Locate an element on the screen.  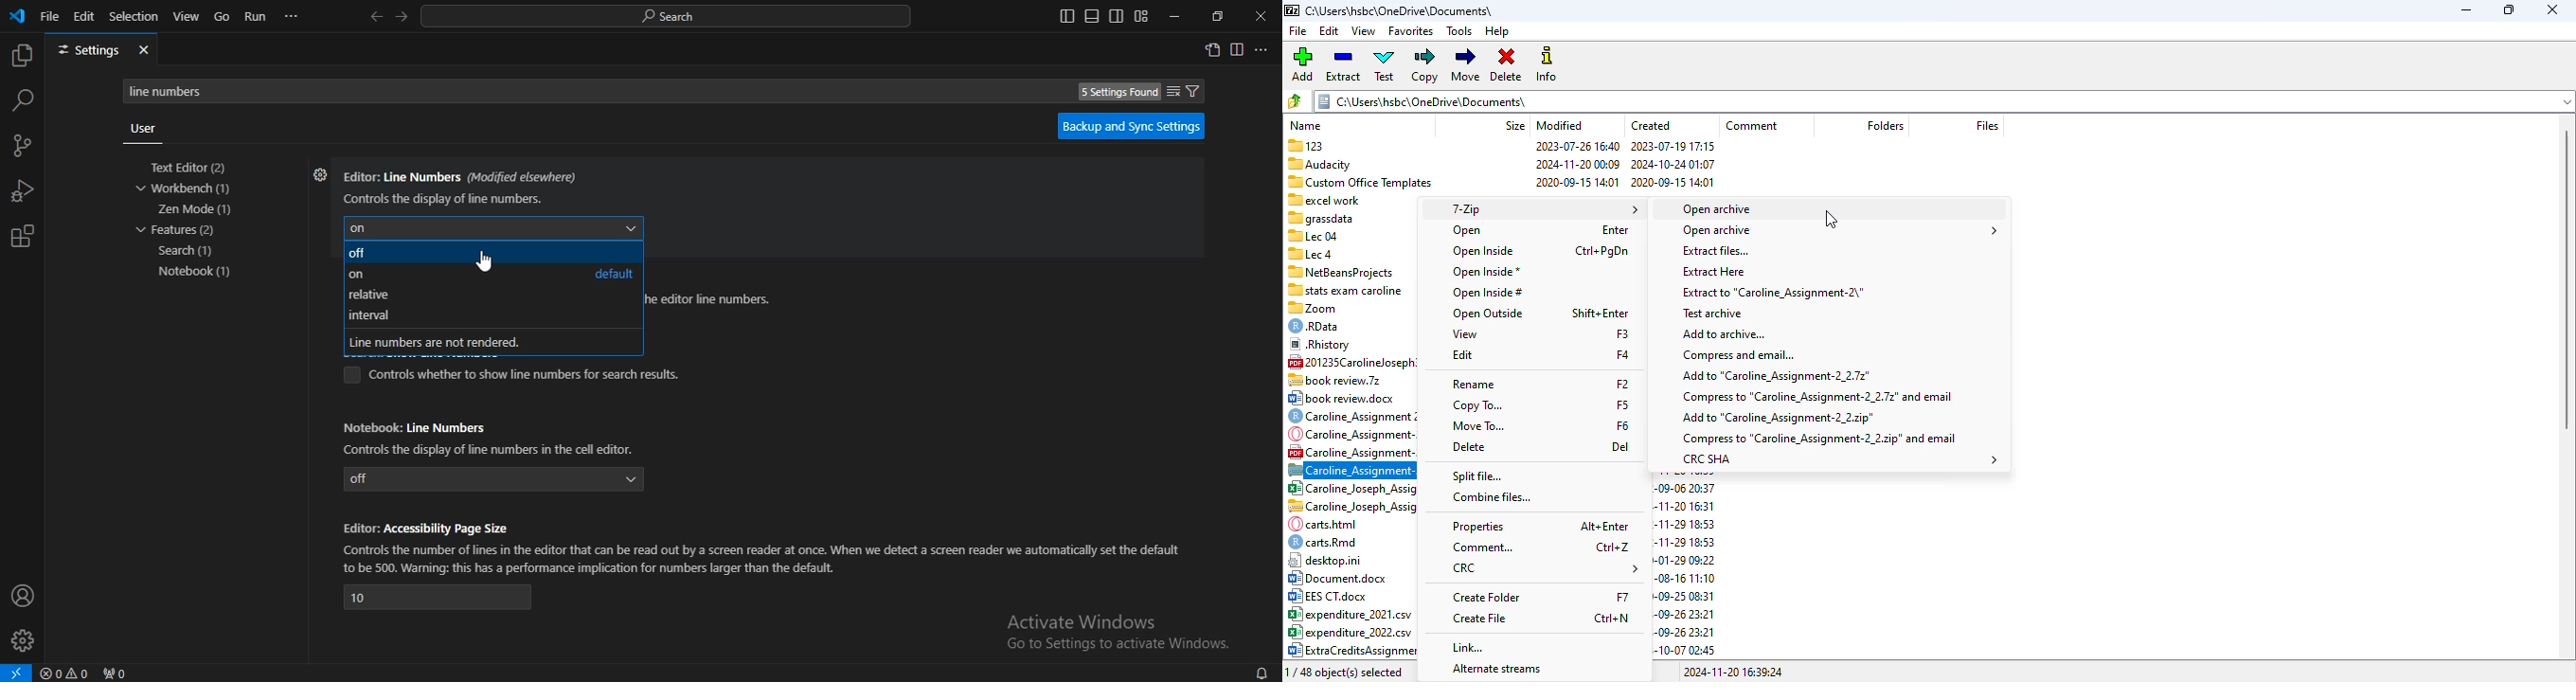
go forward is located at coordinates (403, 15).